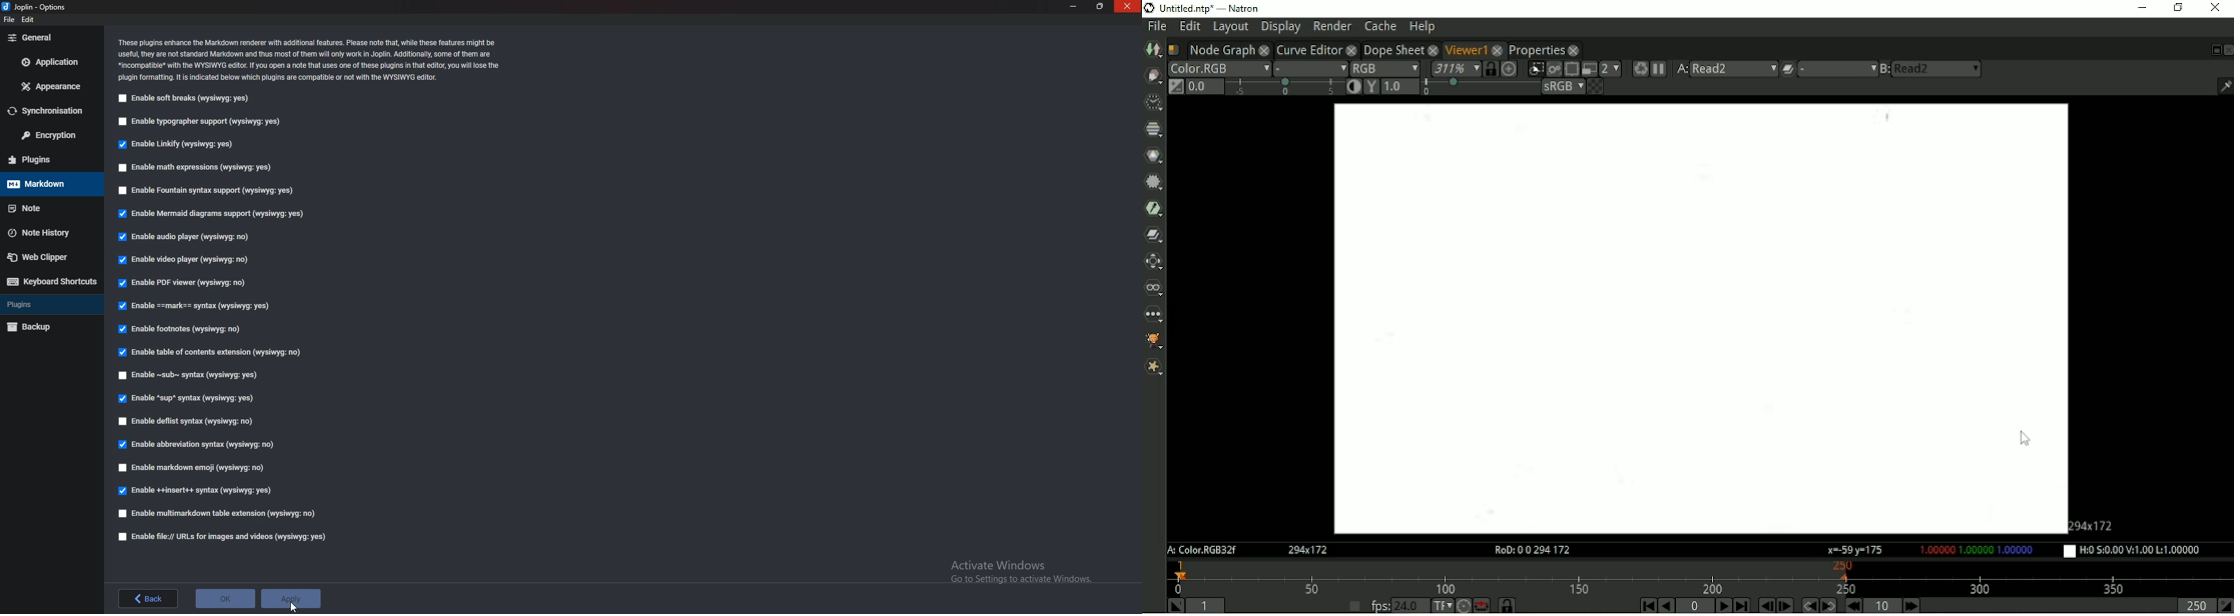 The image size is (2240, 616). What do you see at coordinates (186, 398) in the screenshot?
I see `Enable sup syntax` at bounding box center [186, 398].